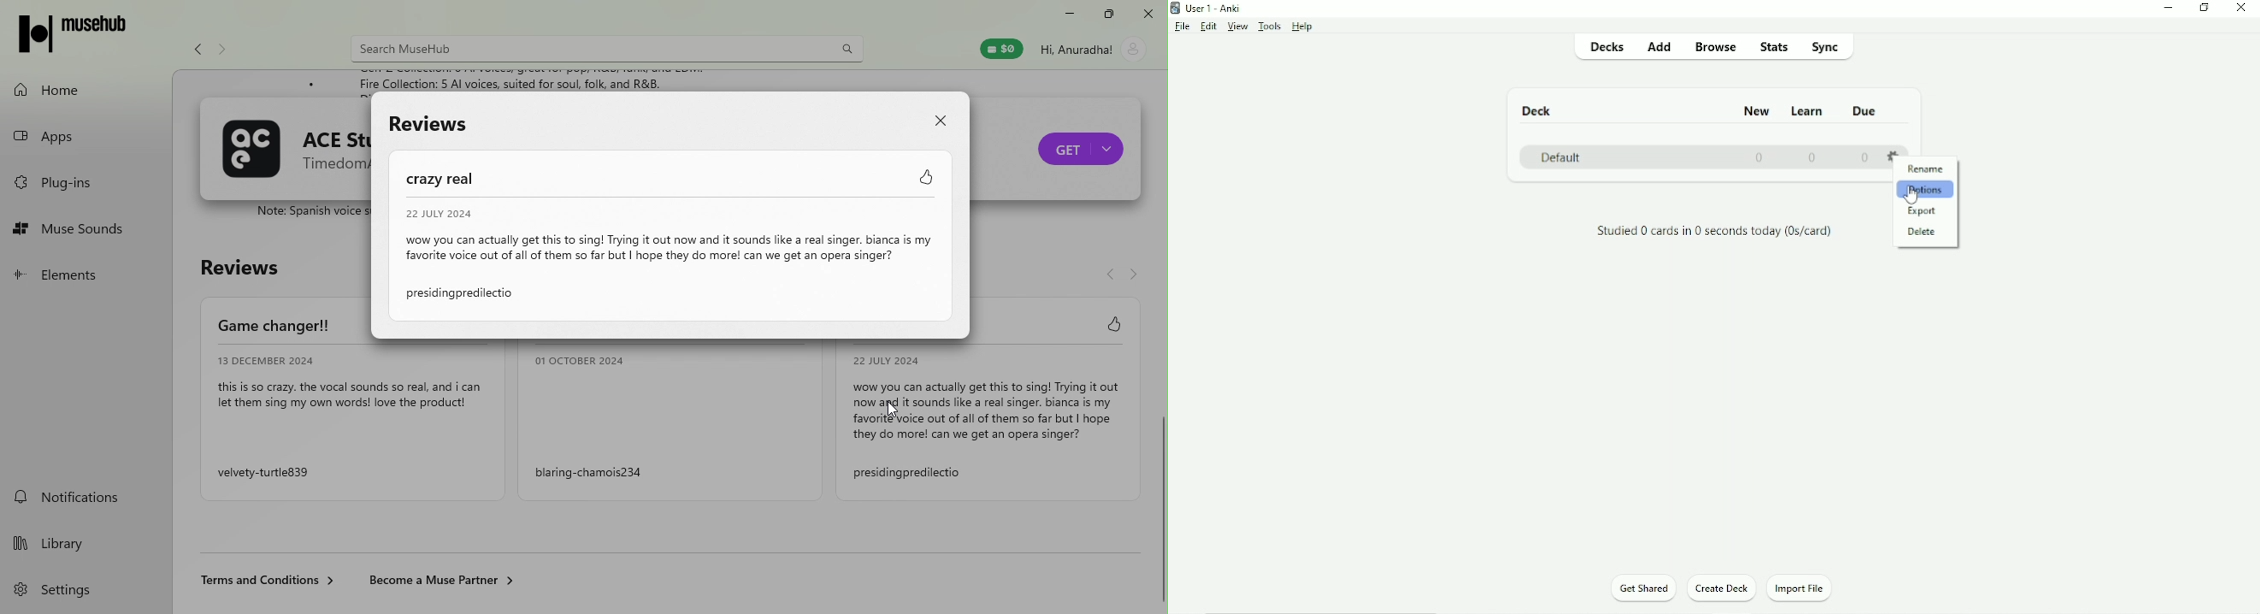  I want to click on Options, so click(1926, 189).